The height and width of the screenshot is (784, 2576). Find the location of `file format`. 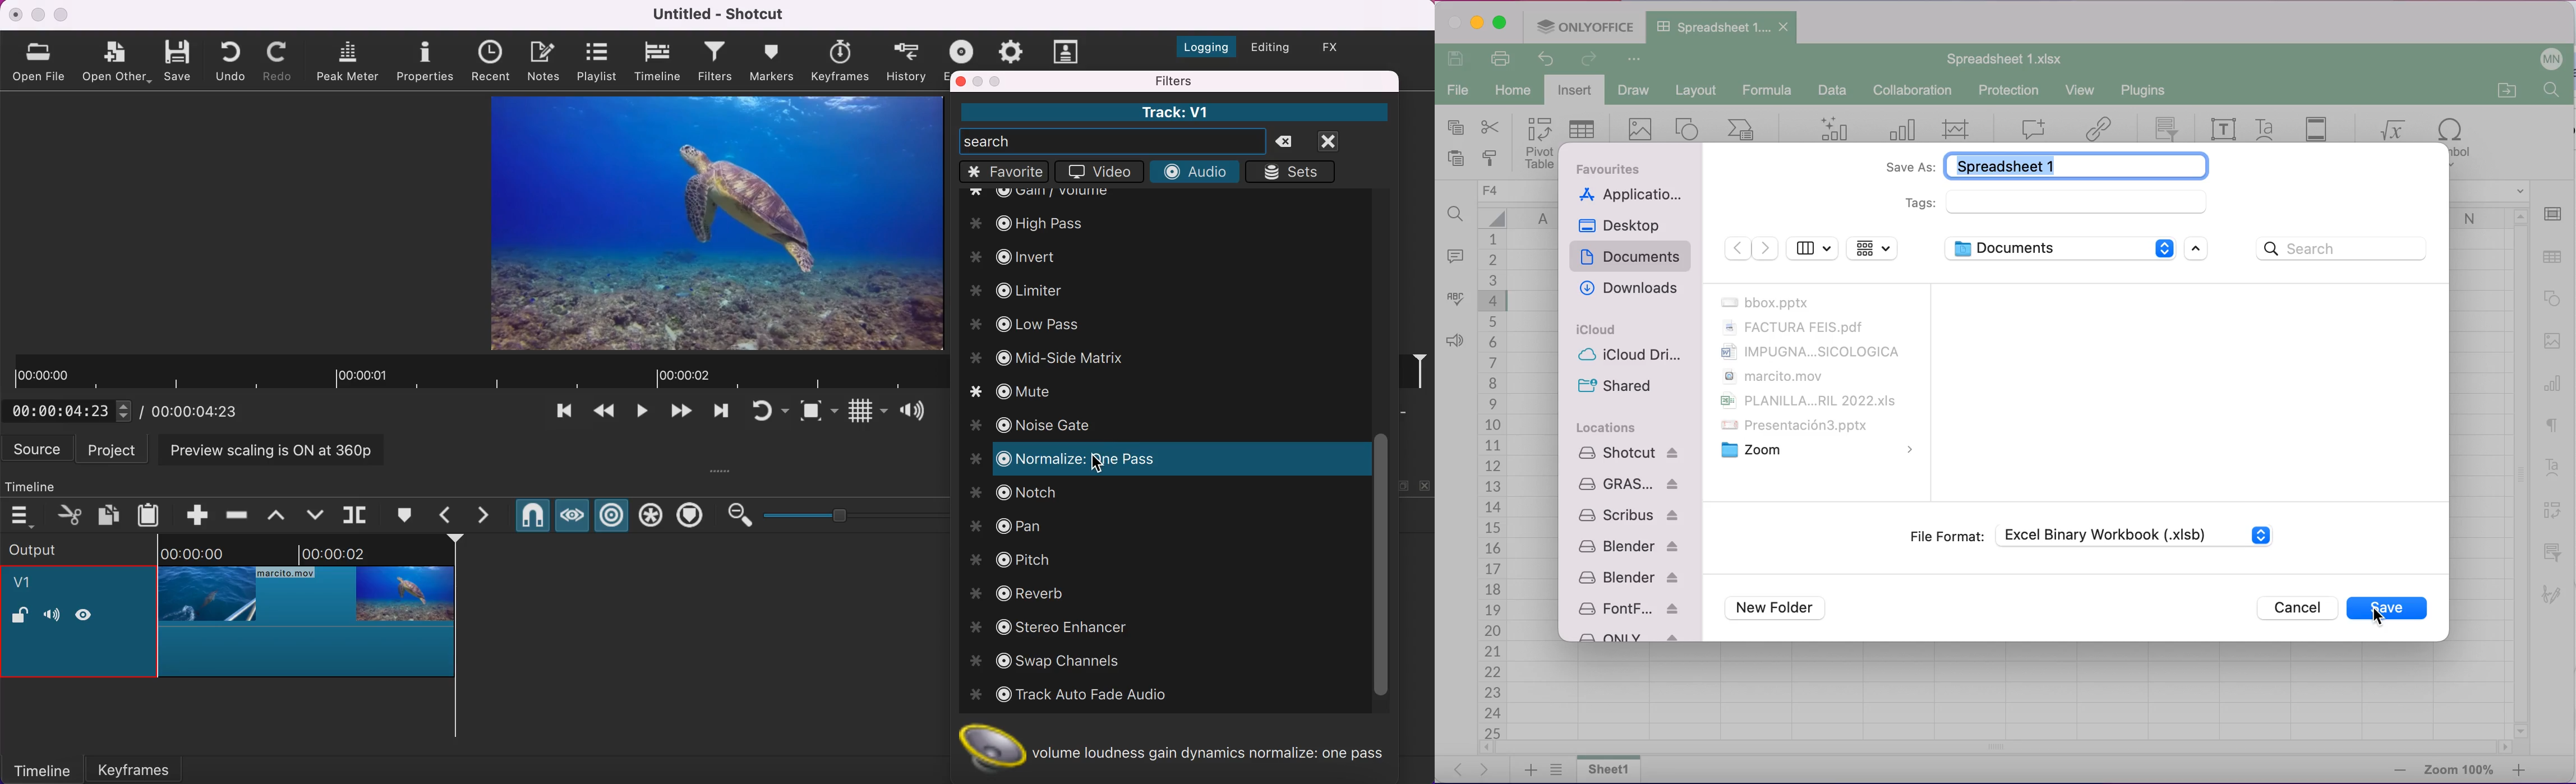

file format is located at coordinates (1945, 536).